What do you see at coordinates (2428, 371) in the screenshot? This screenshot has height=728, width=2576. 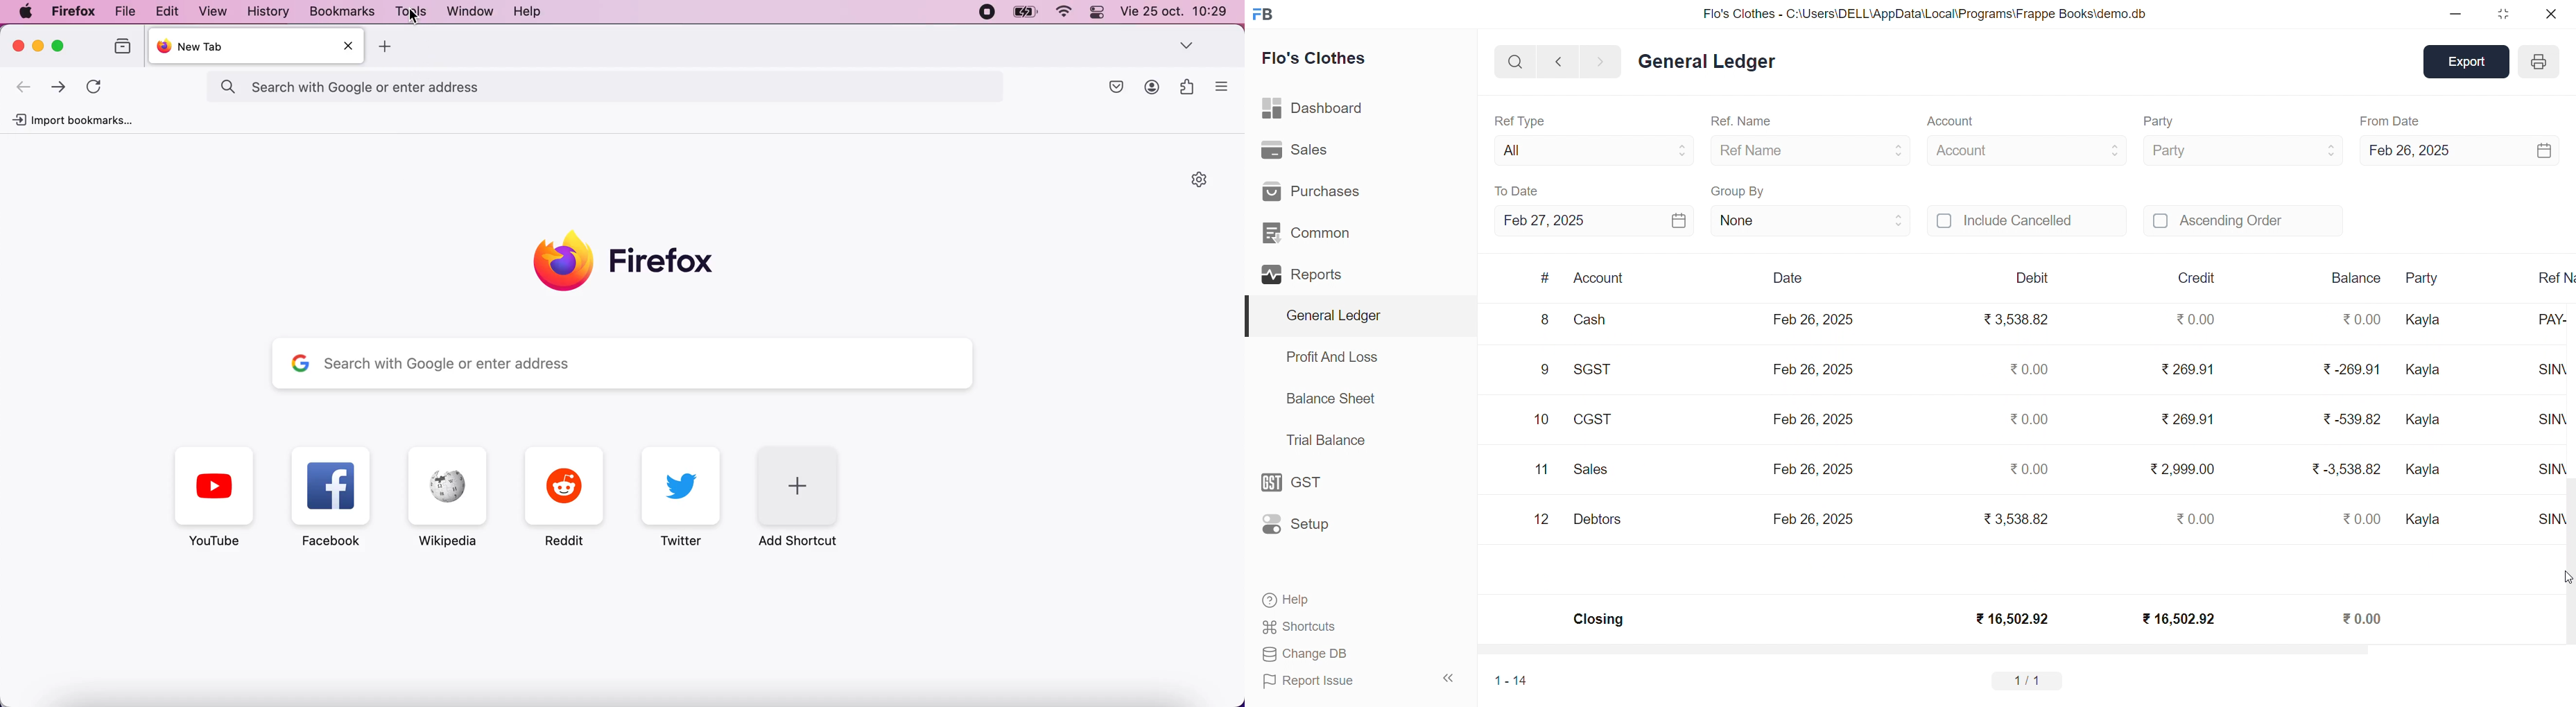 I see `Kayla` at bounding box center [2428, 371].